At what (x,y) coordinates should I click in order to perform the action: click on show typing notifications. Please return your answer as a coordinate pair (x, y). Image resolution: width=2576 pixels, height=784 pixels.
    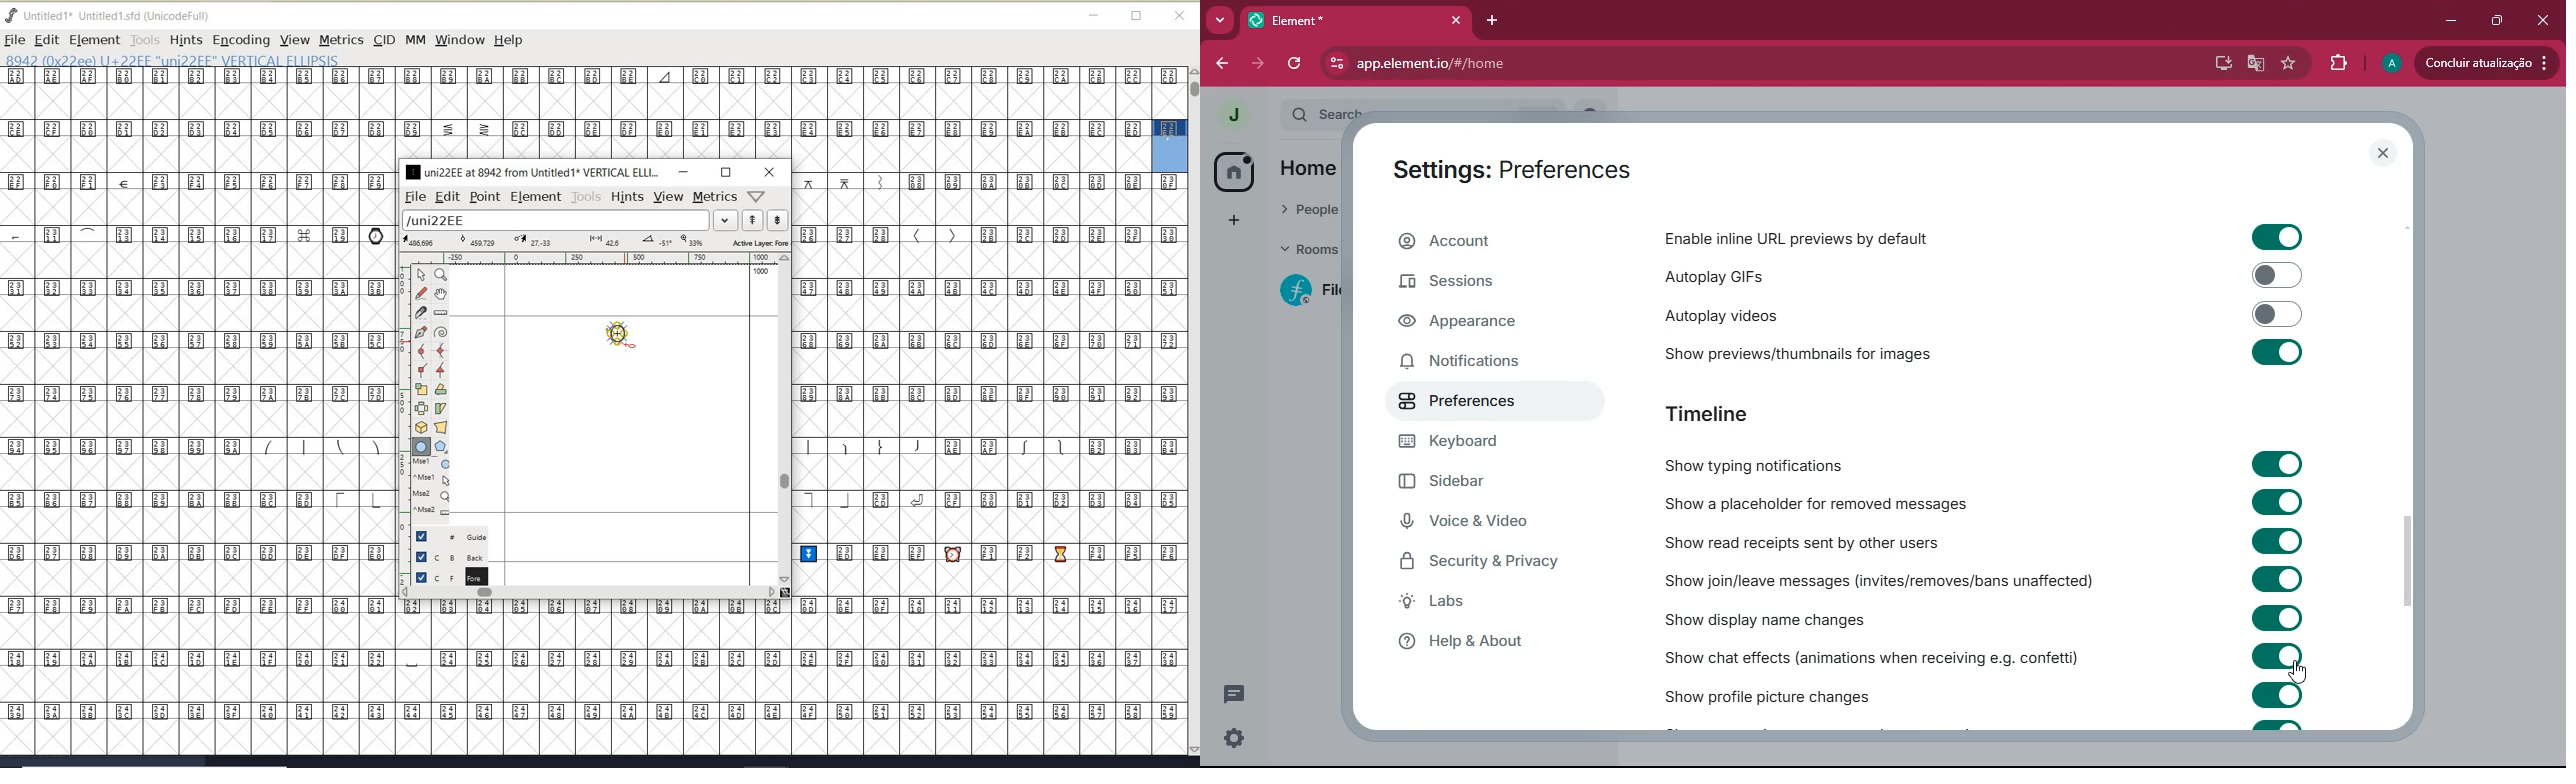
    Looking at the image, I should click on (1770, 465).